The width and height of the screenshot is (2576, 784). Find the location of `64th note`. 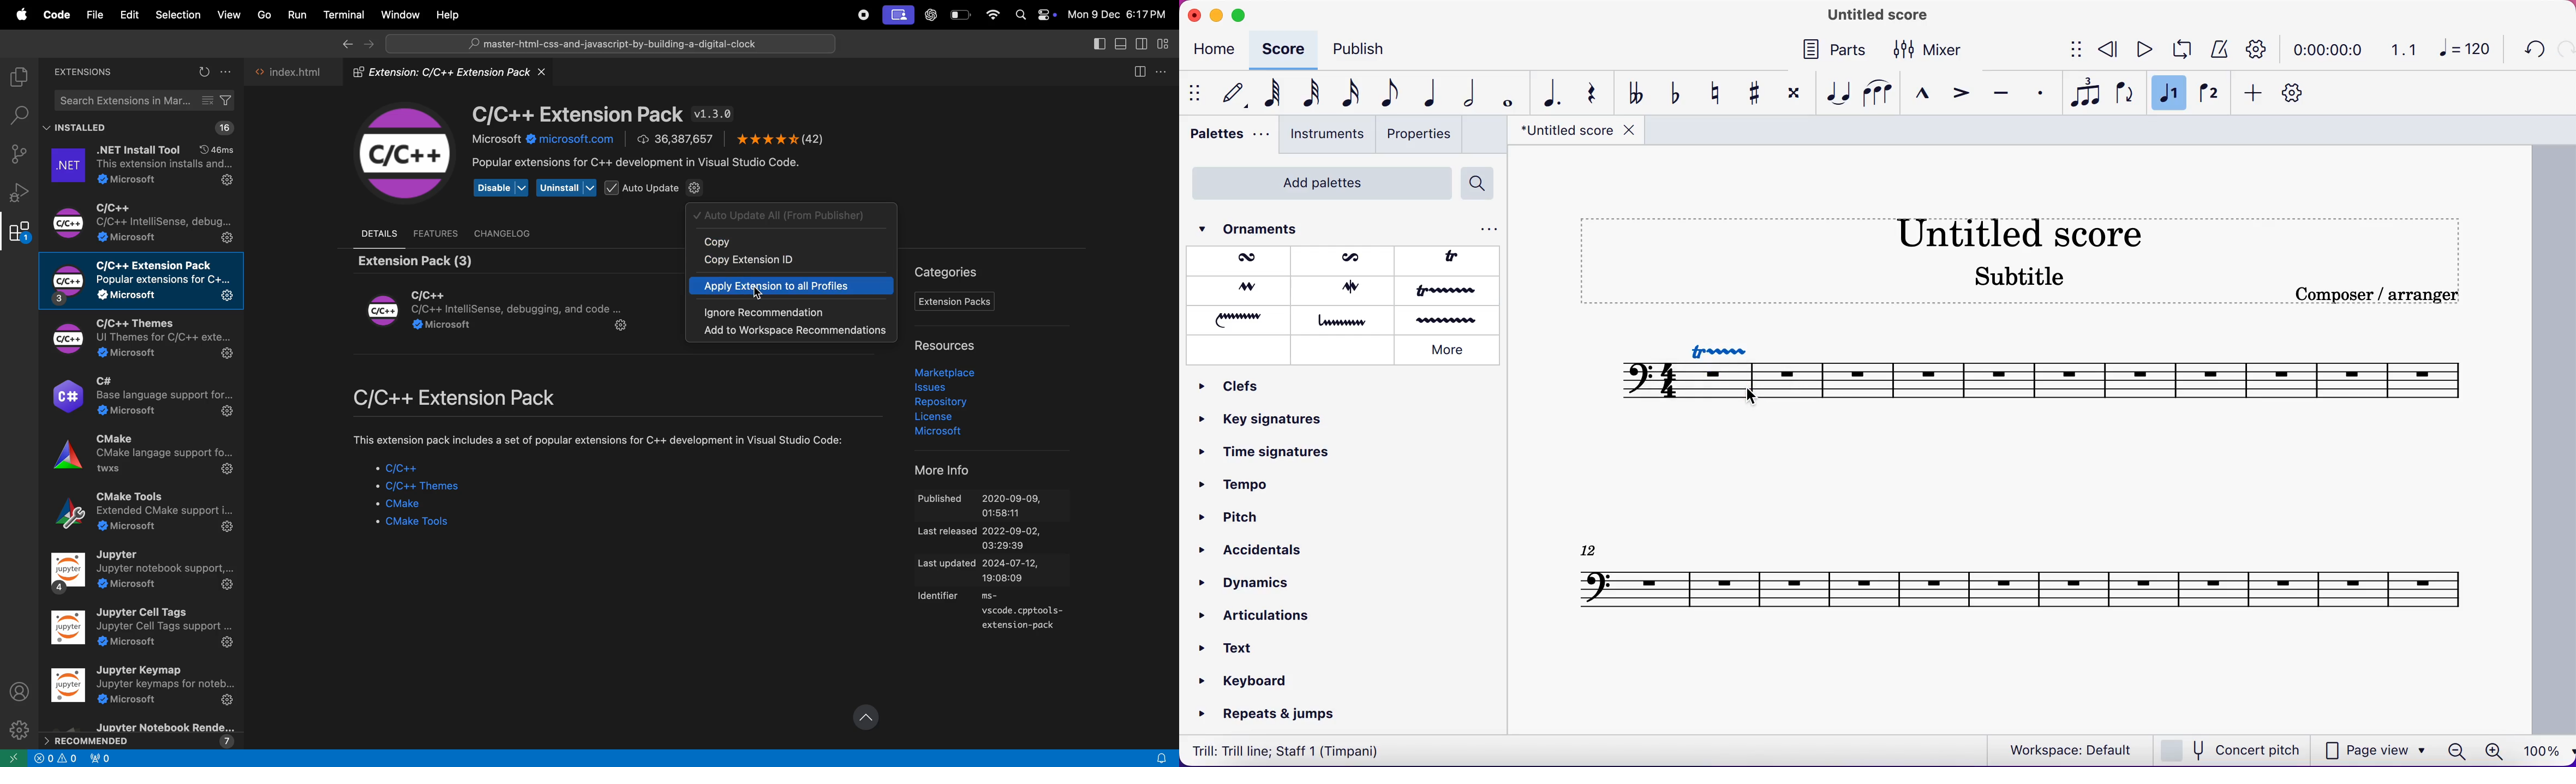

64th note is located at coordinates (1268, 94).